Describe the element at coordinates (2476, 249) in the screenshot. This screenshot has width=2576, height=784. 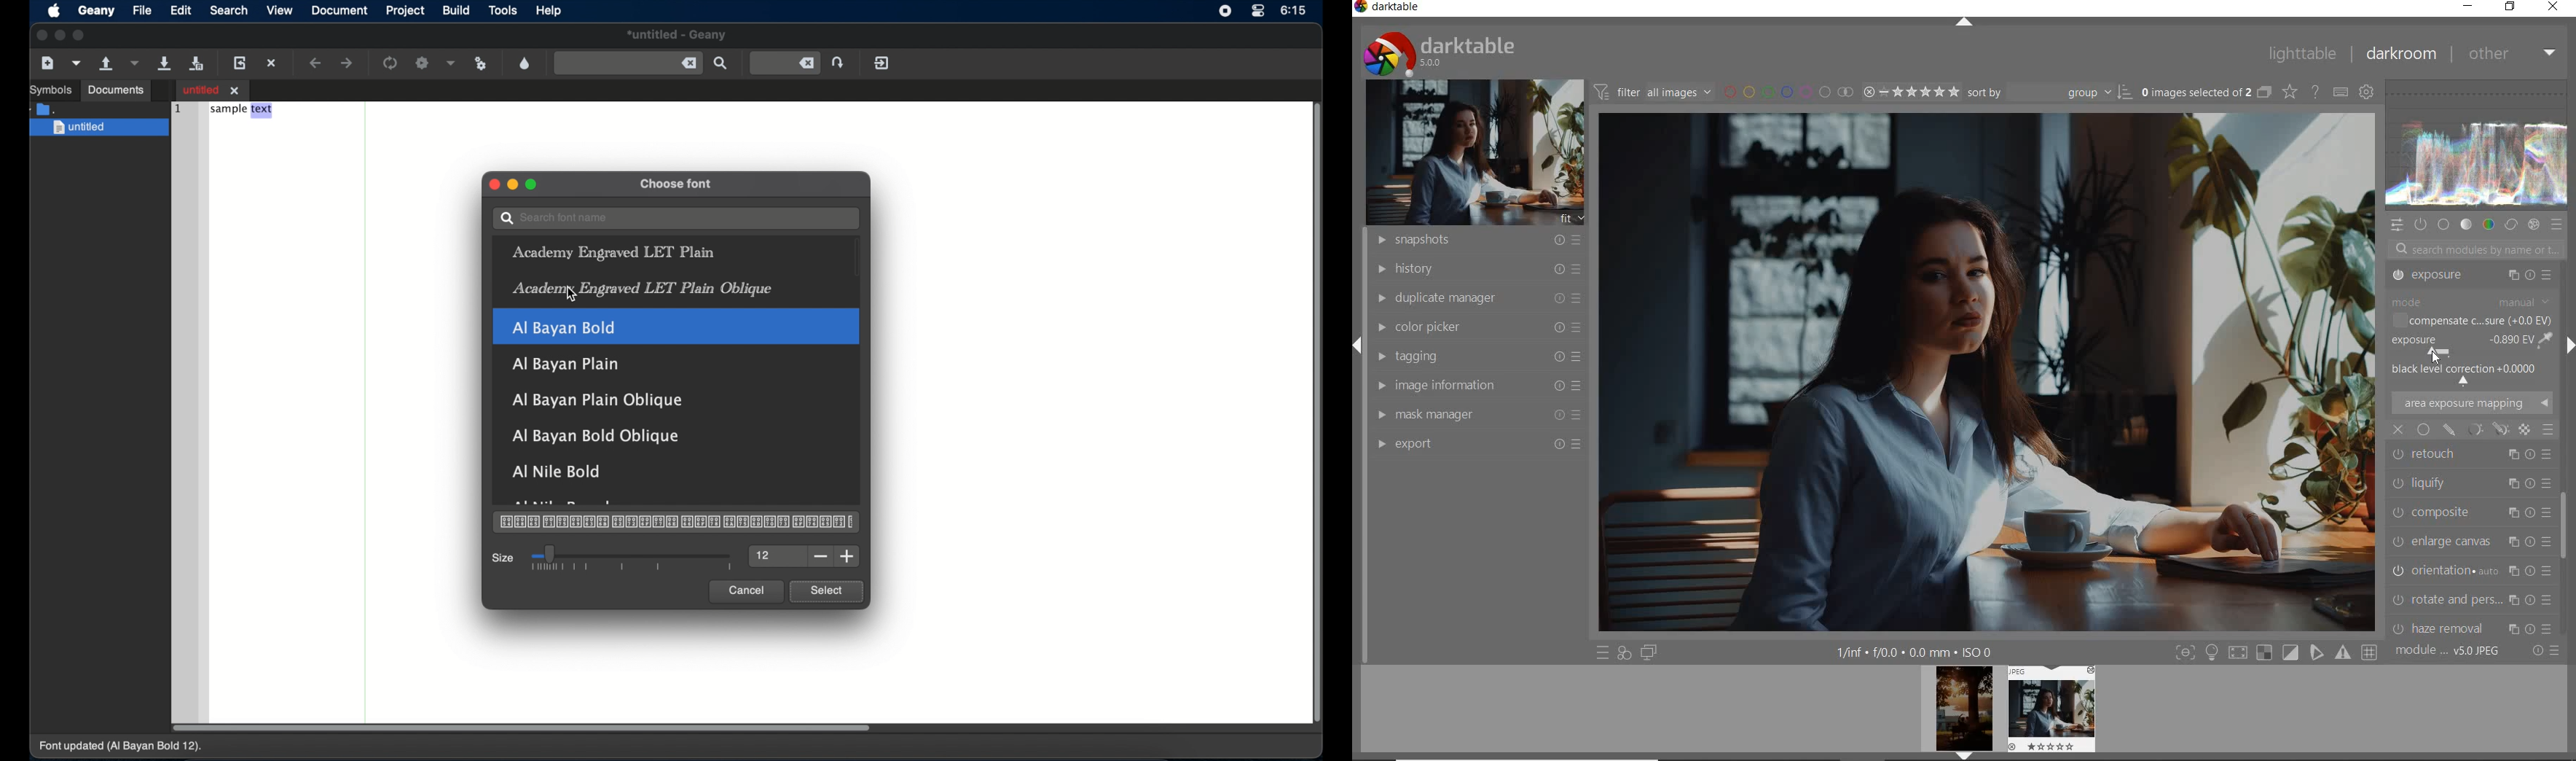
I see `SEARCH MODULES` at that location.